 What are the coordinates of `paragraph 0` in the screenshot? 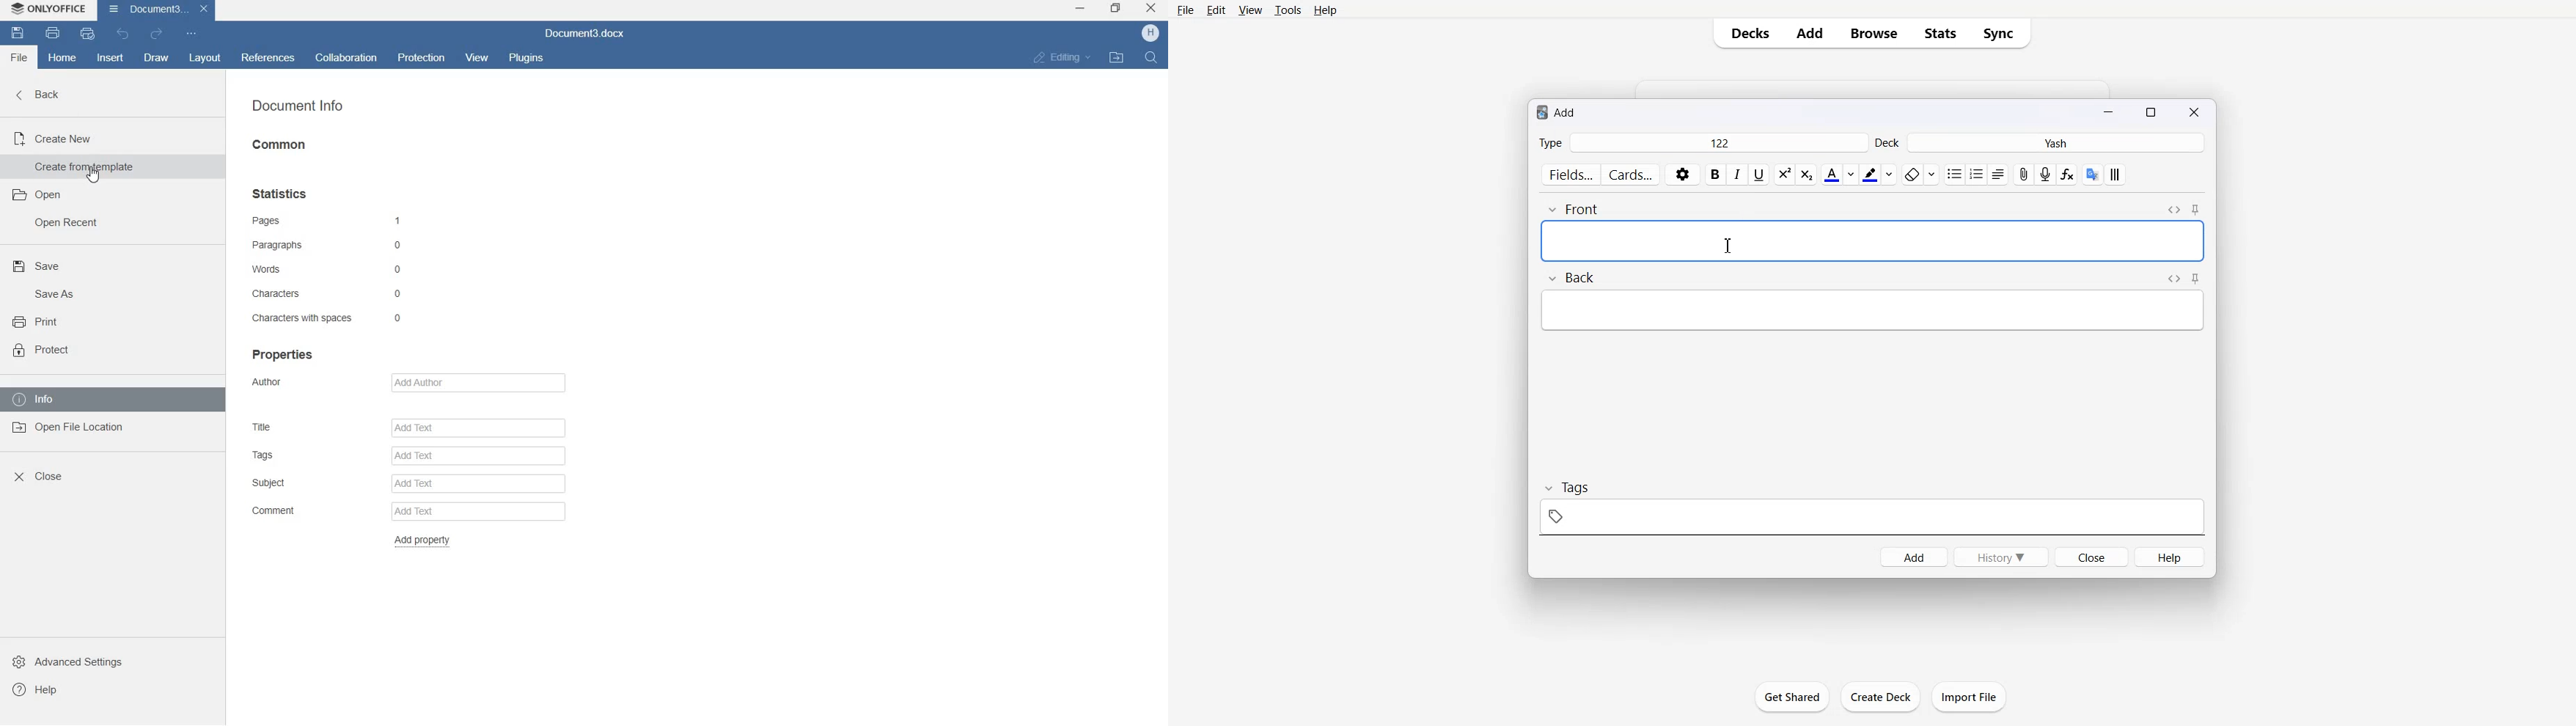 It's located at (328, 244).